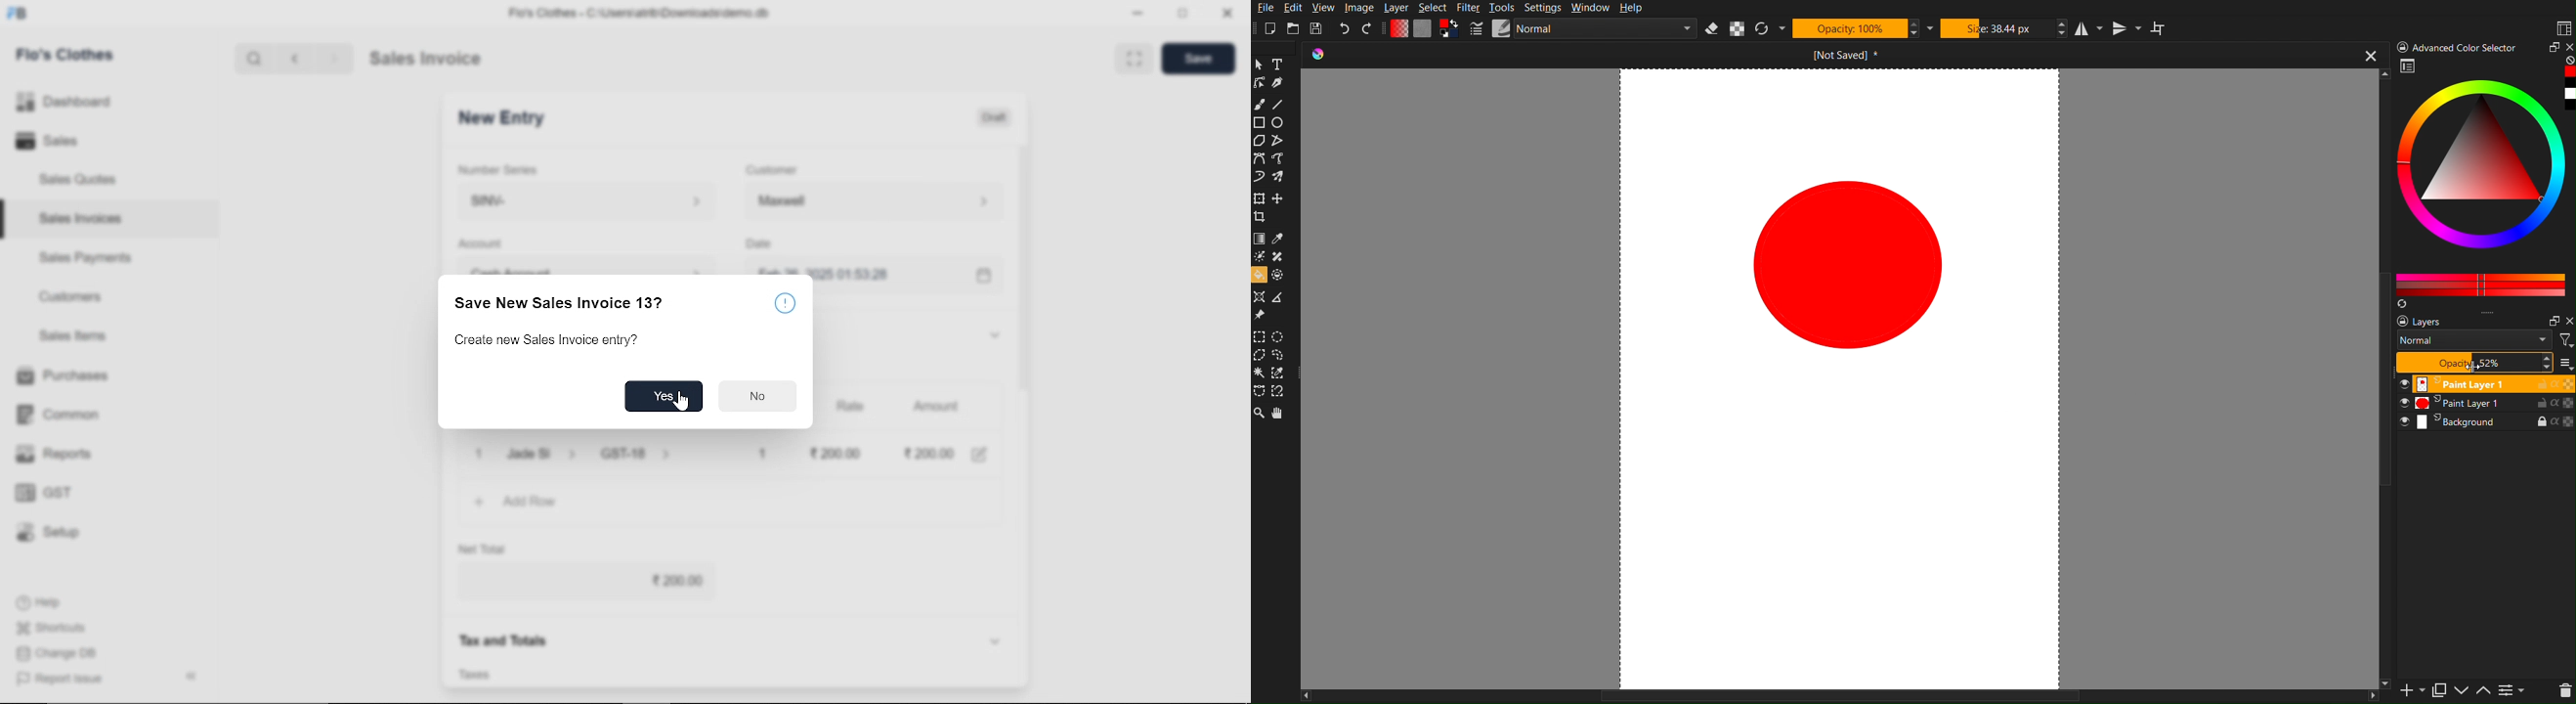  Describe the element at coordinates (1259, 376) in the screenshot. I see `magic Wand` at that location.